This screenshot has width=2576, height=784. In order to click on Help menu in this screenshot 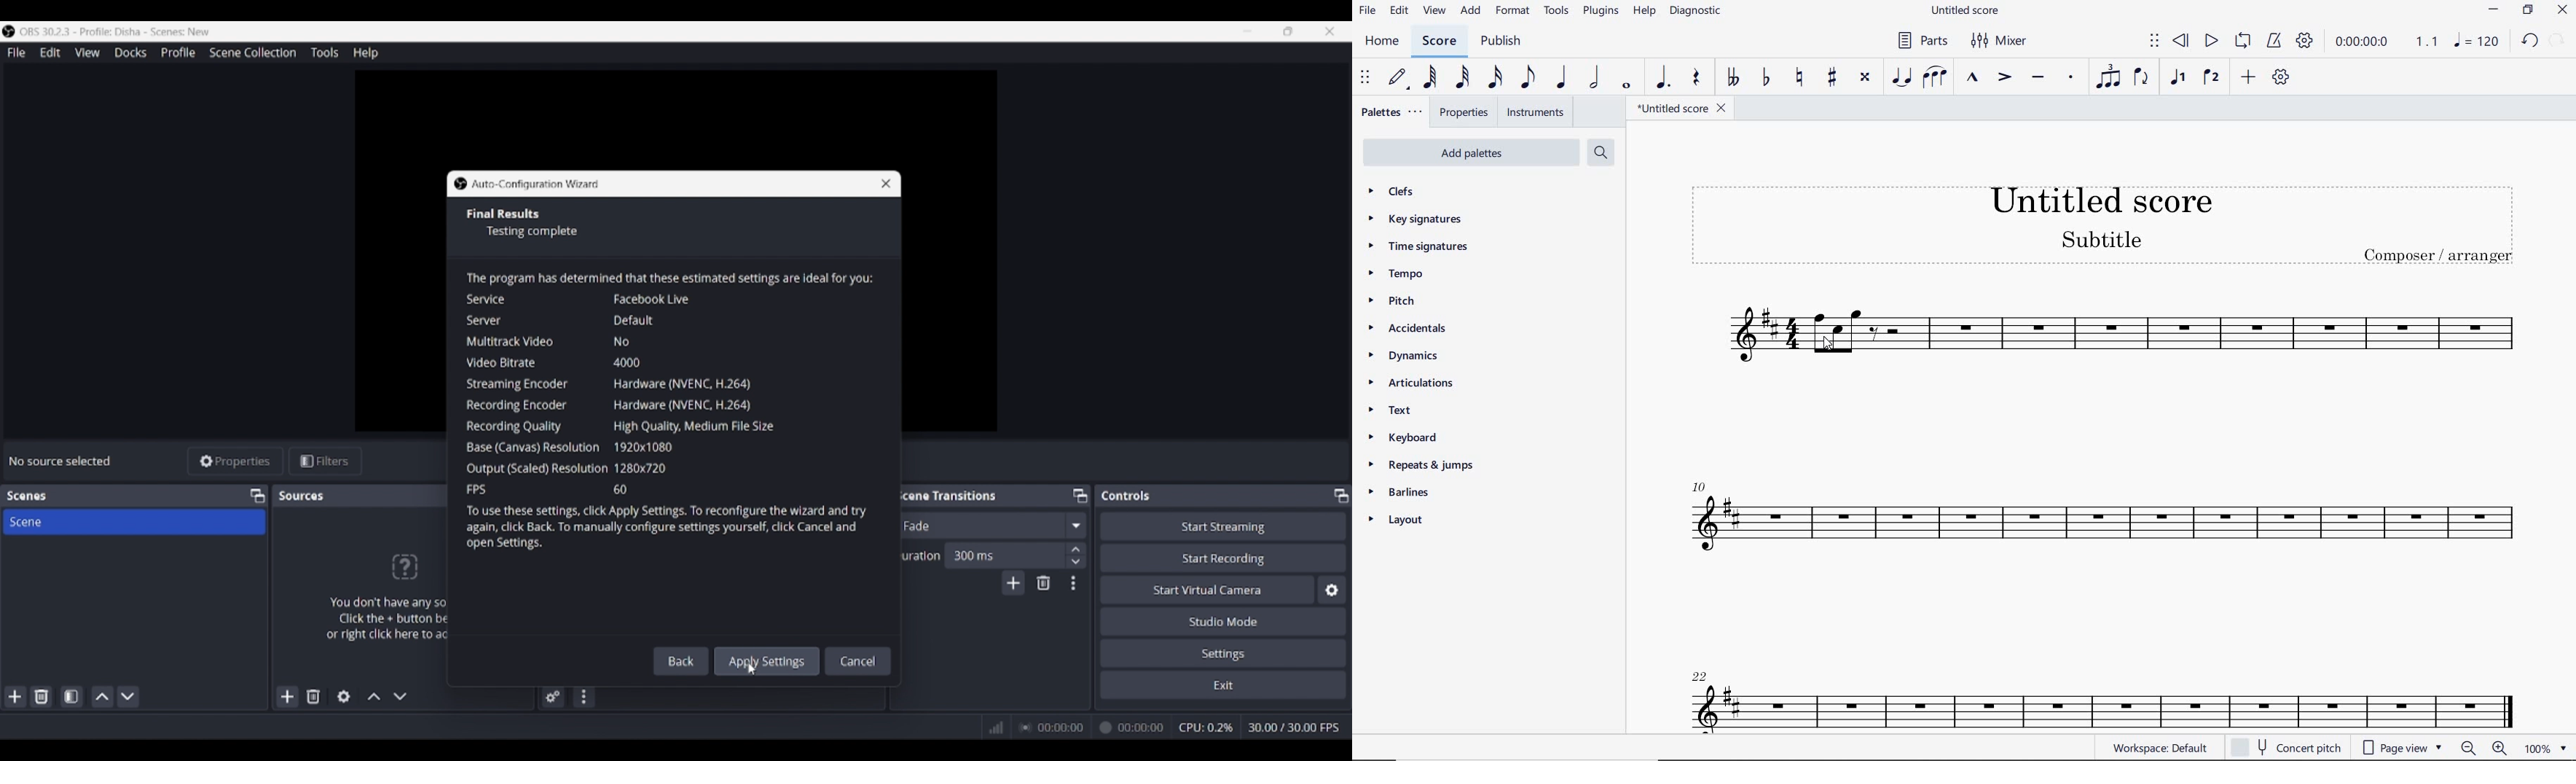, I will do `click(365, 53)`.